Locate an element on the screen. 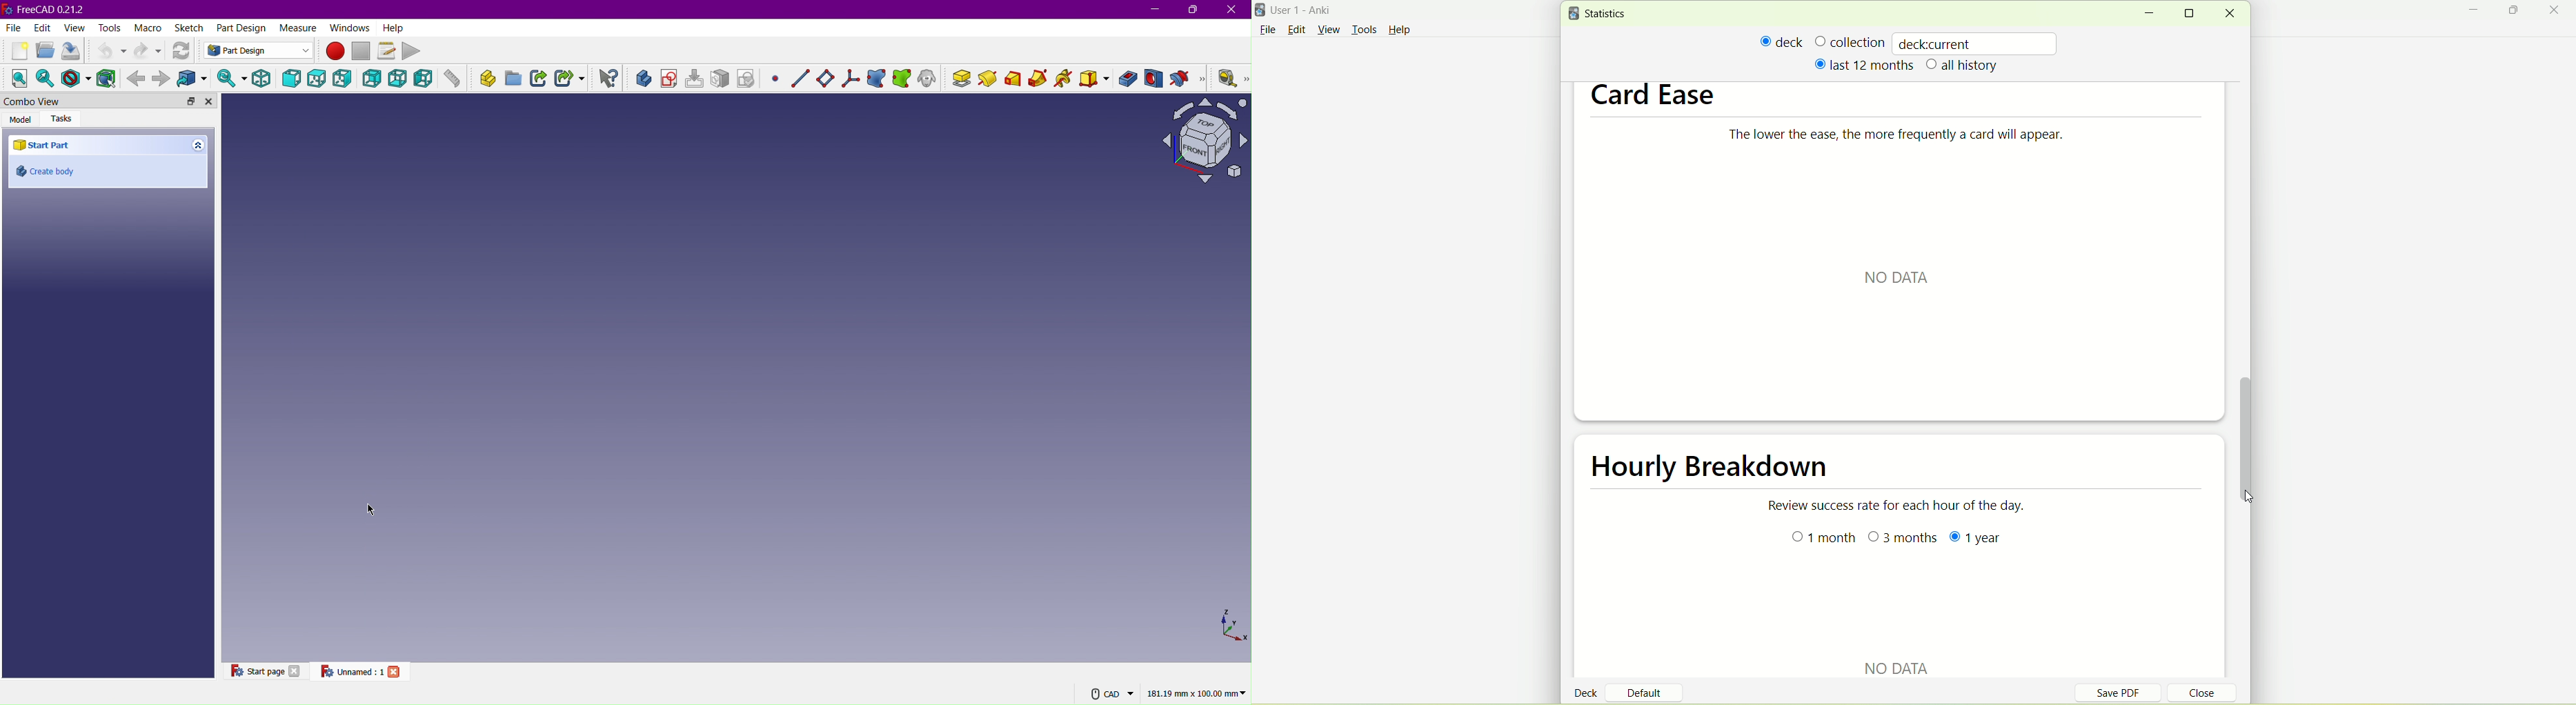  Create Body is located at coordinates (640, 78).